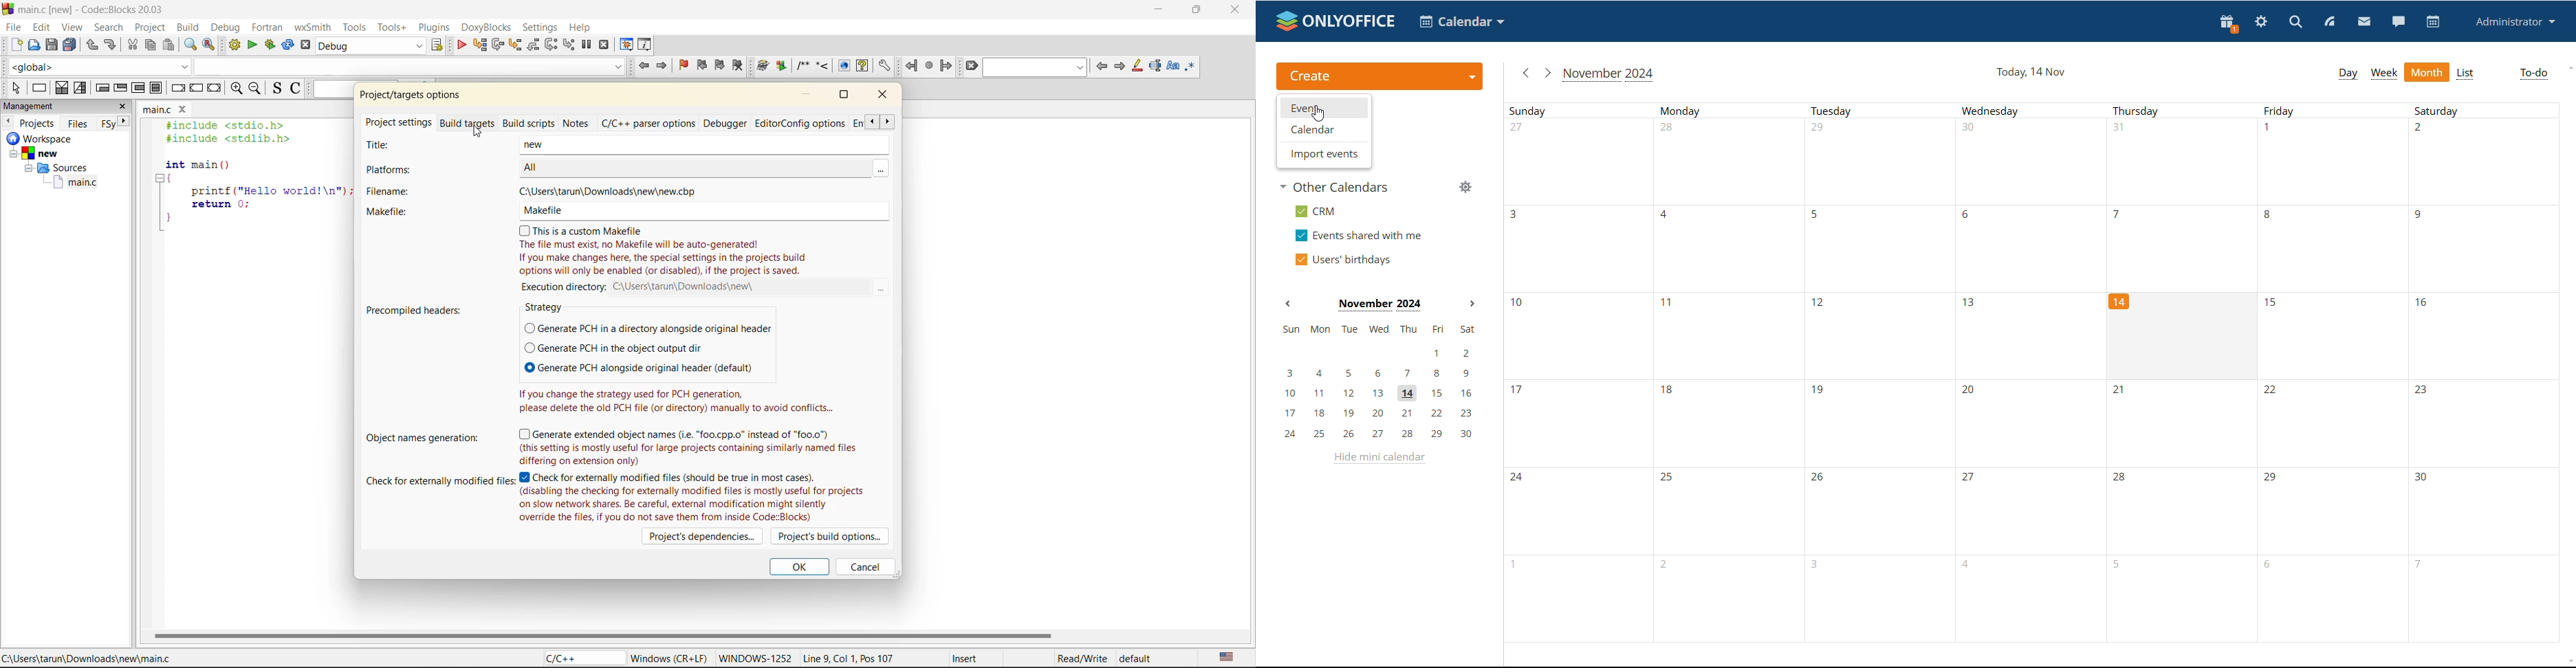 The image size is (2576, 672). I want to click on find, so click(191, 44).